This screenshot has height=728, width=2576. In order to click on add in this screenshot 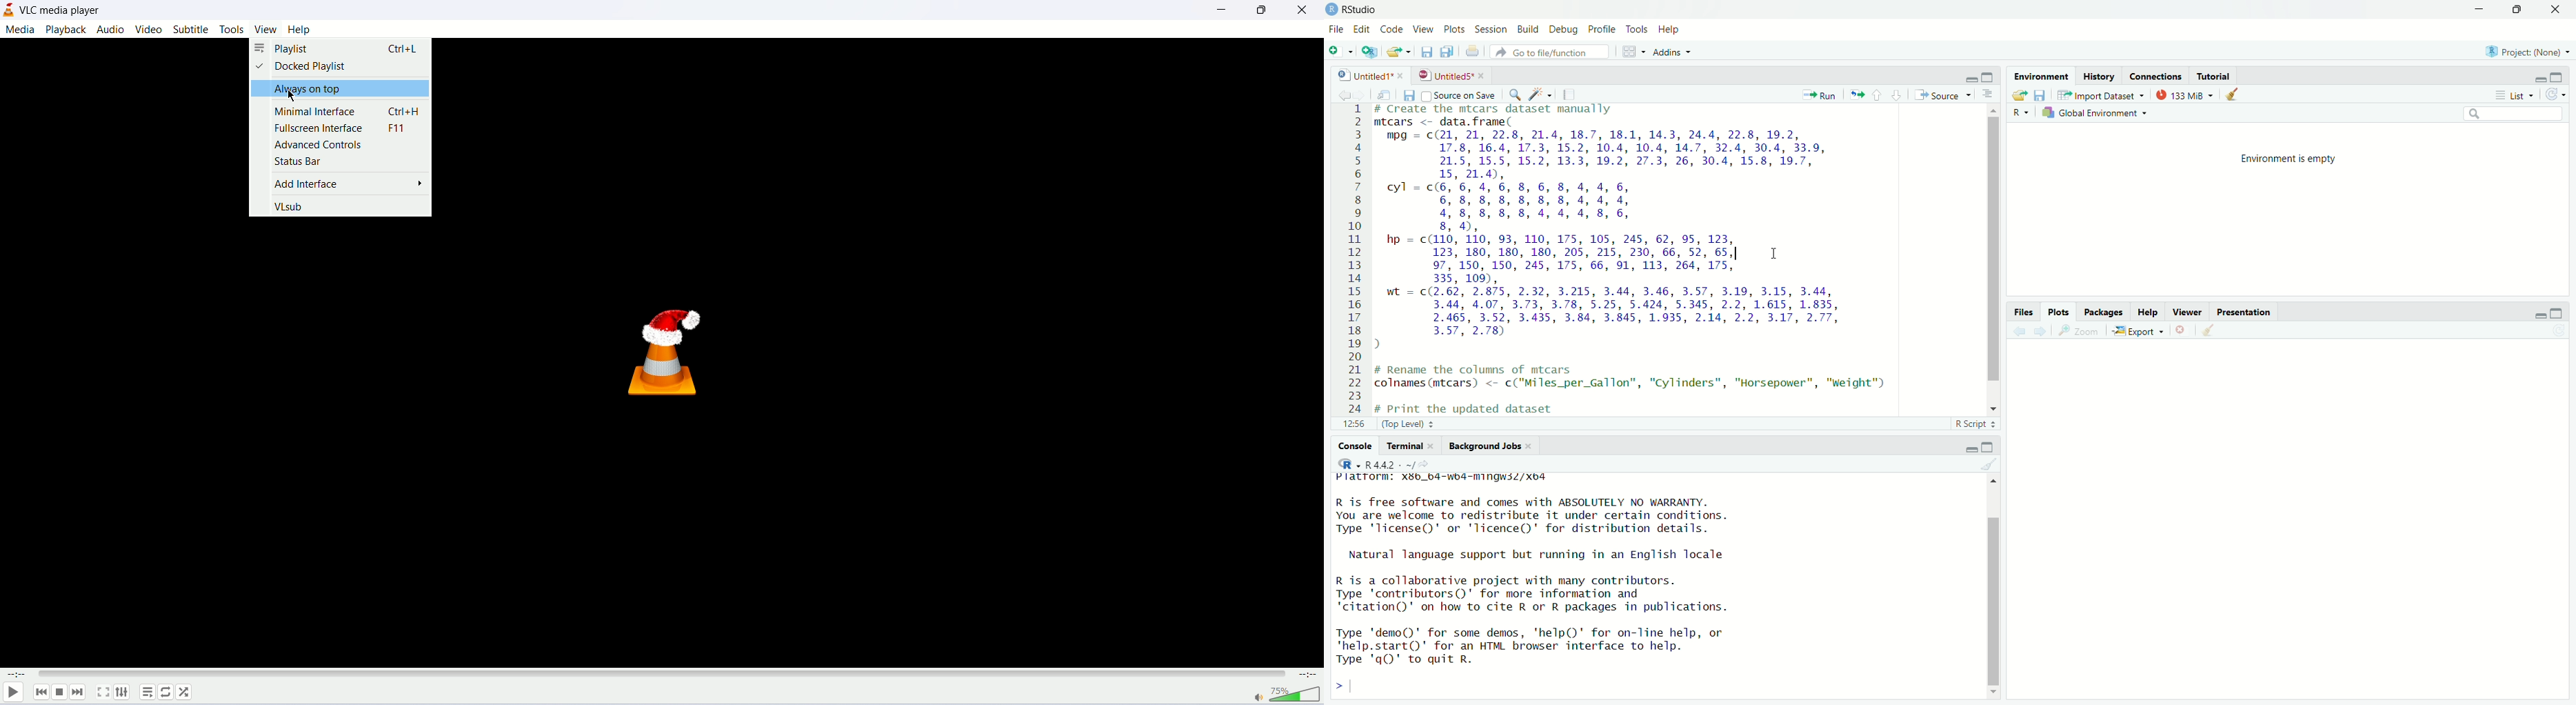, I will do `click(1340, 54)`.